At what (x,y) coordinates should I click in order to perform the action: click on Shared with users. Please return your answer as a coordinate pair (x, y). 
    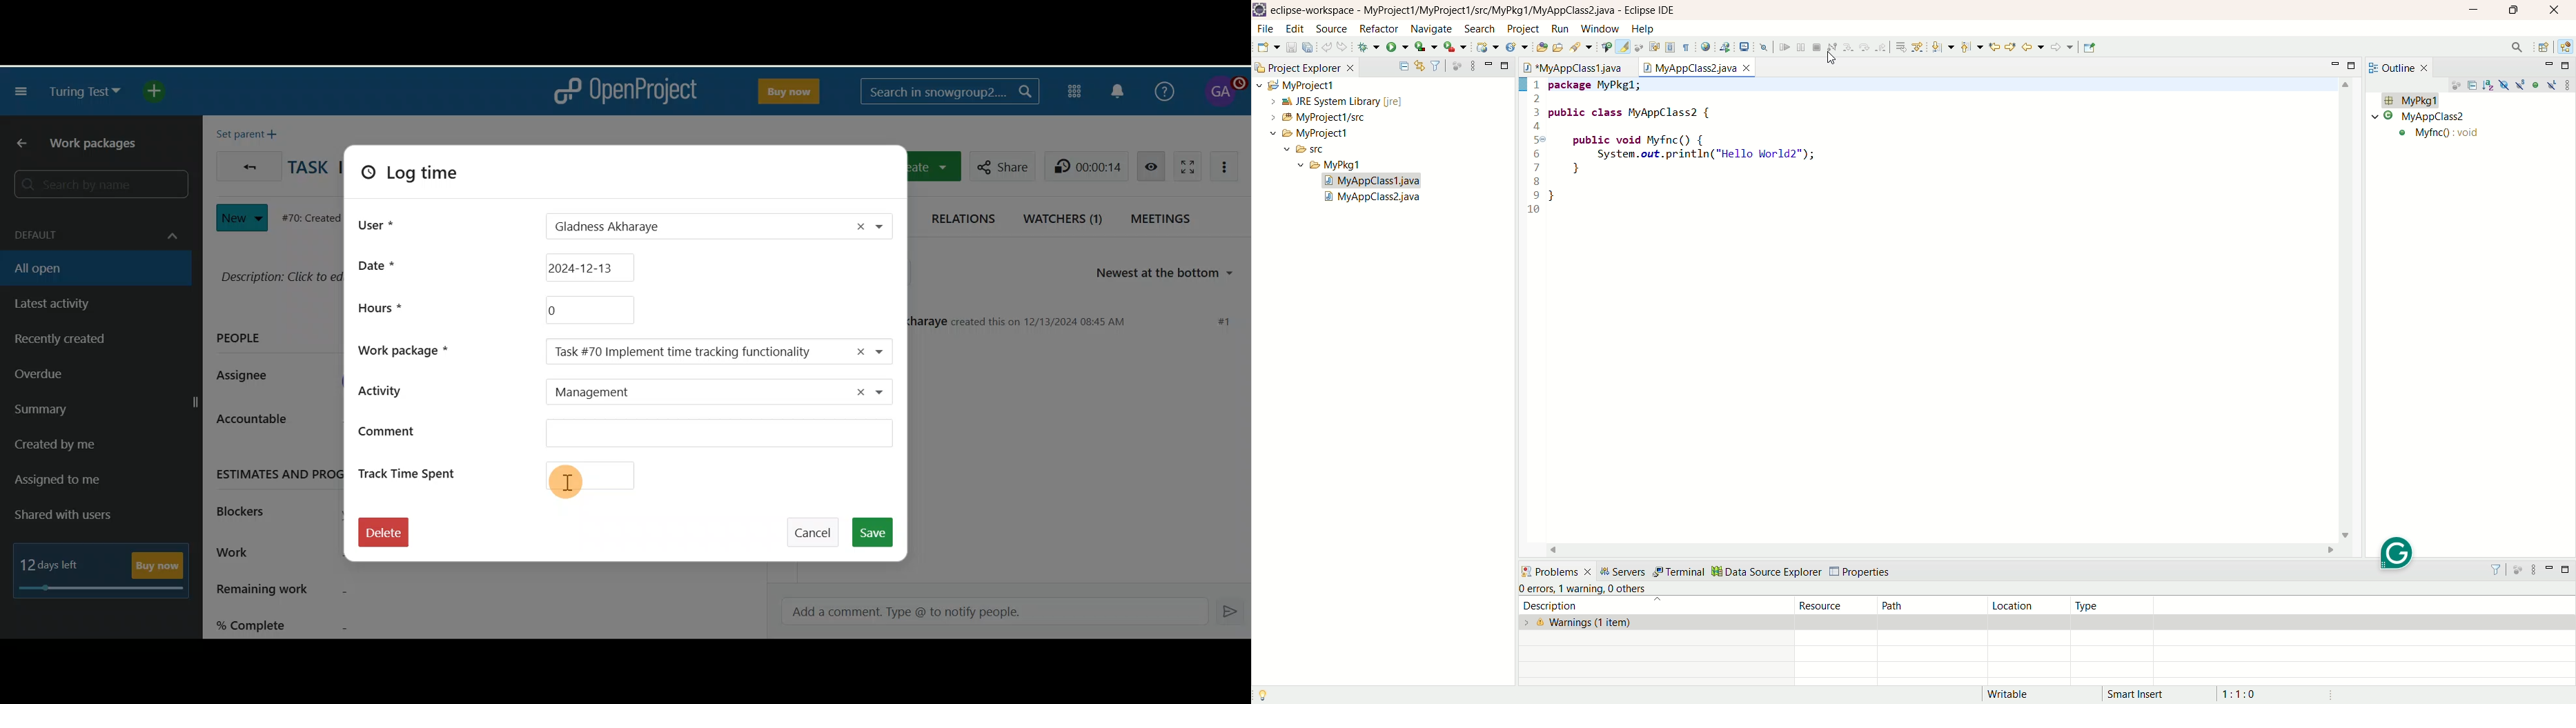
    Looking at the image, I should click on (74, 516).